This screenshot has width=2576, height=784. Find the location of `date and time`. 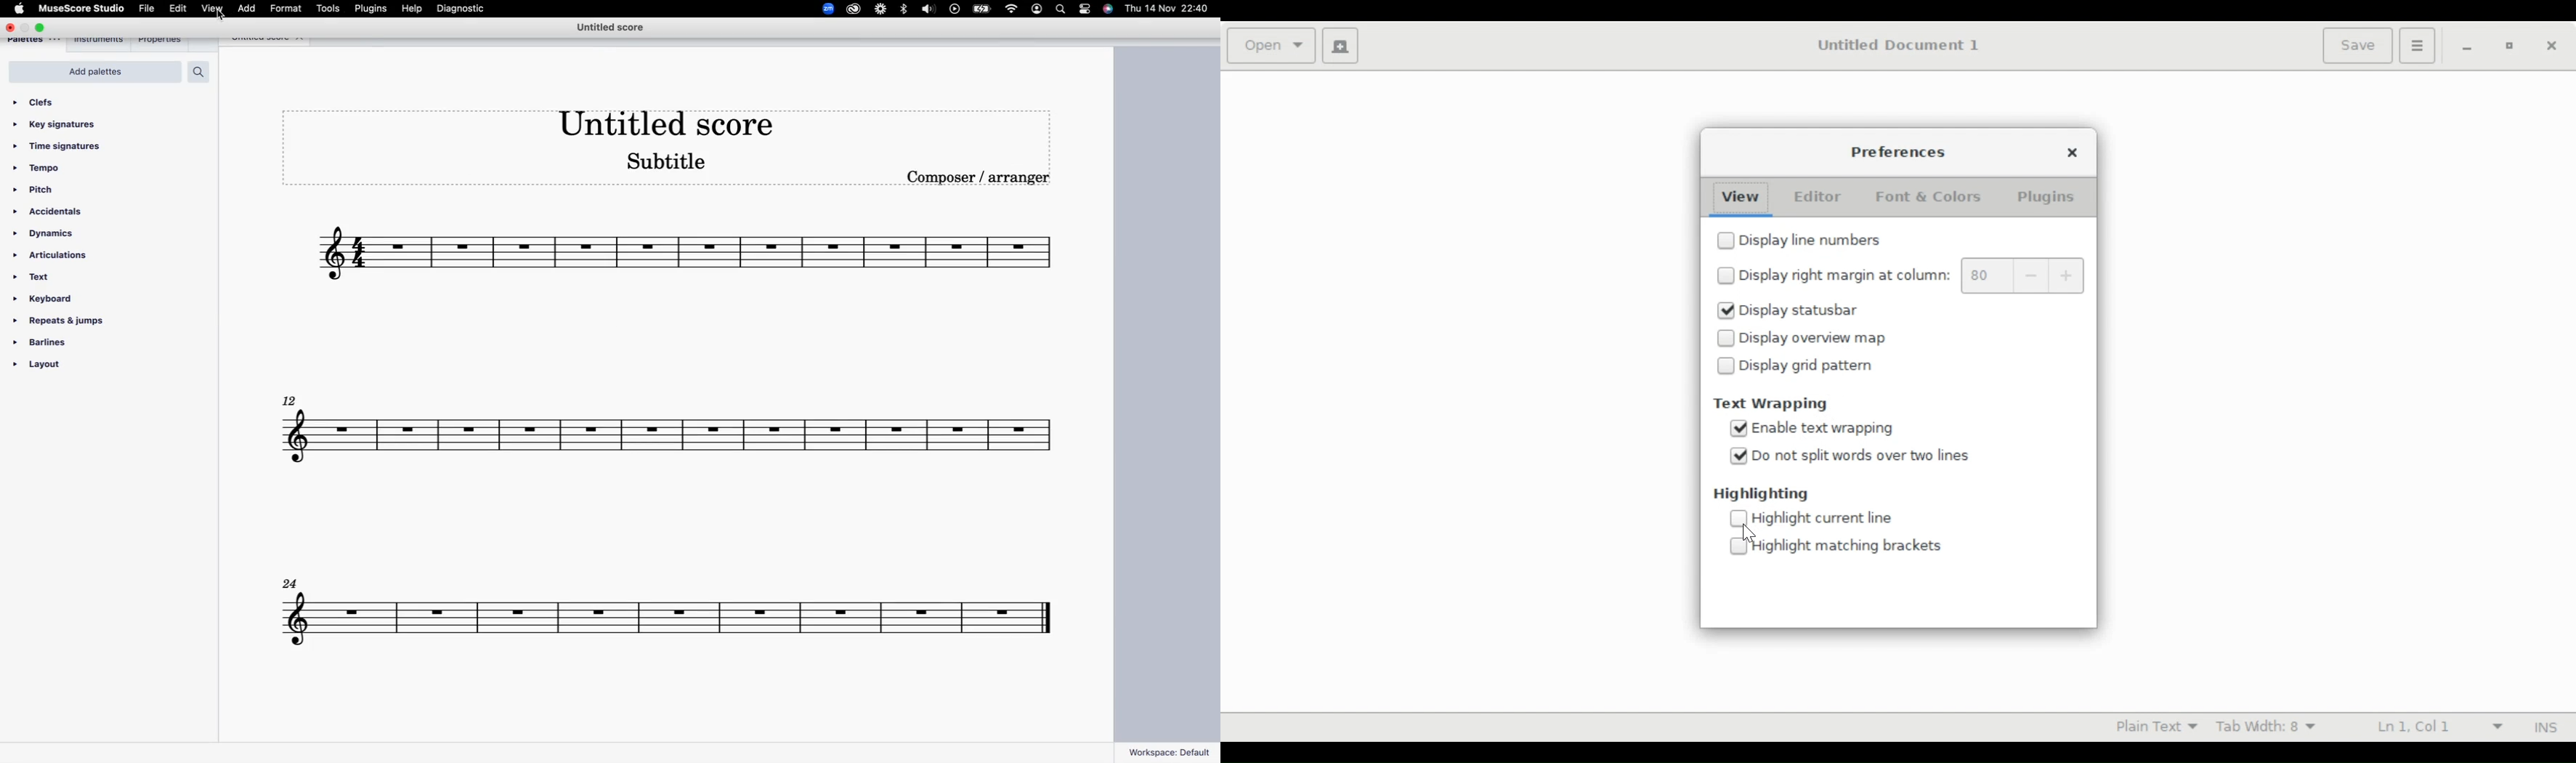

date and time is located at coordinates (1168, 9).